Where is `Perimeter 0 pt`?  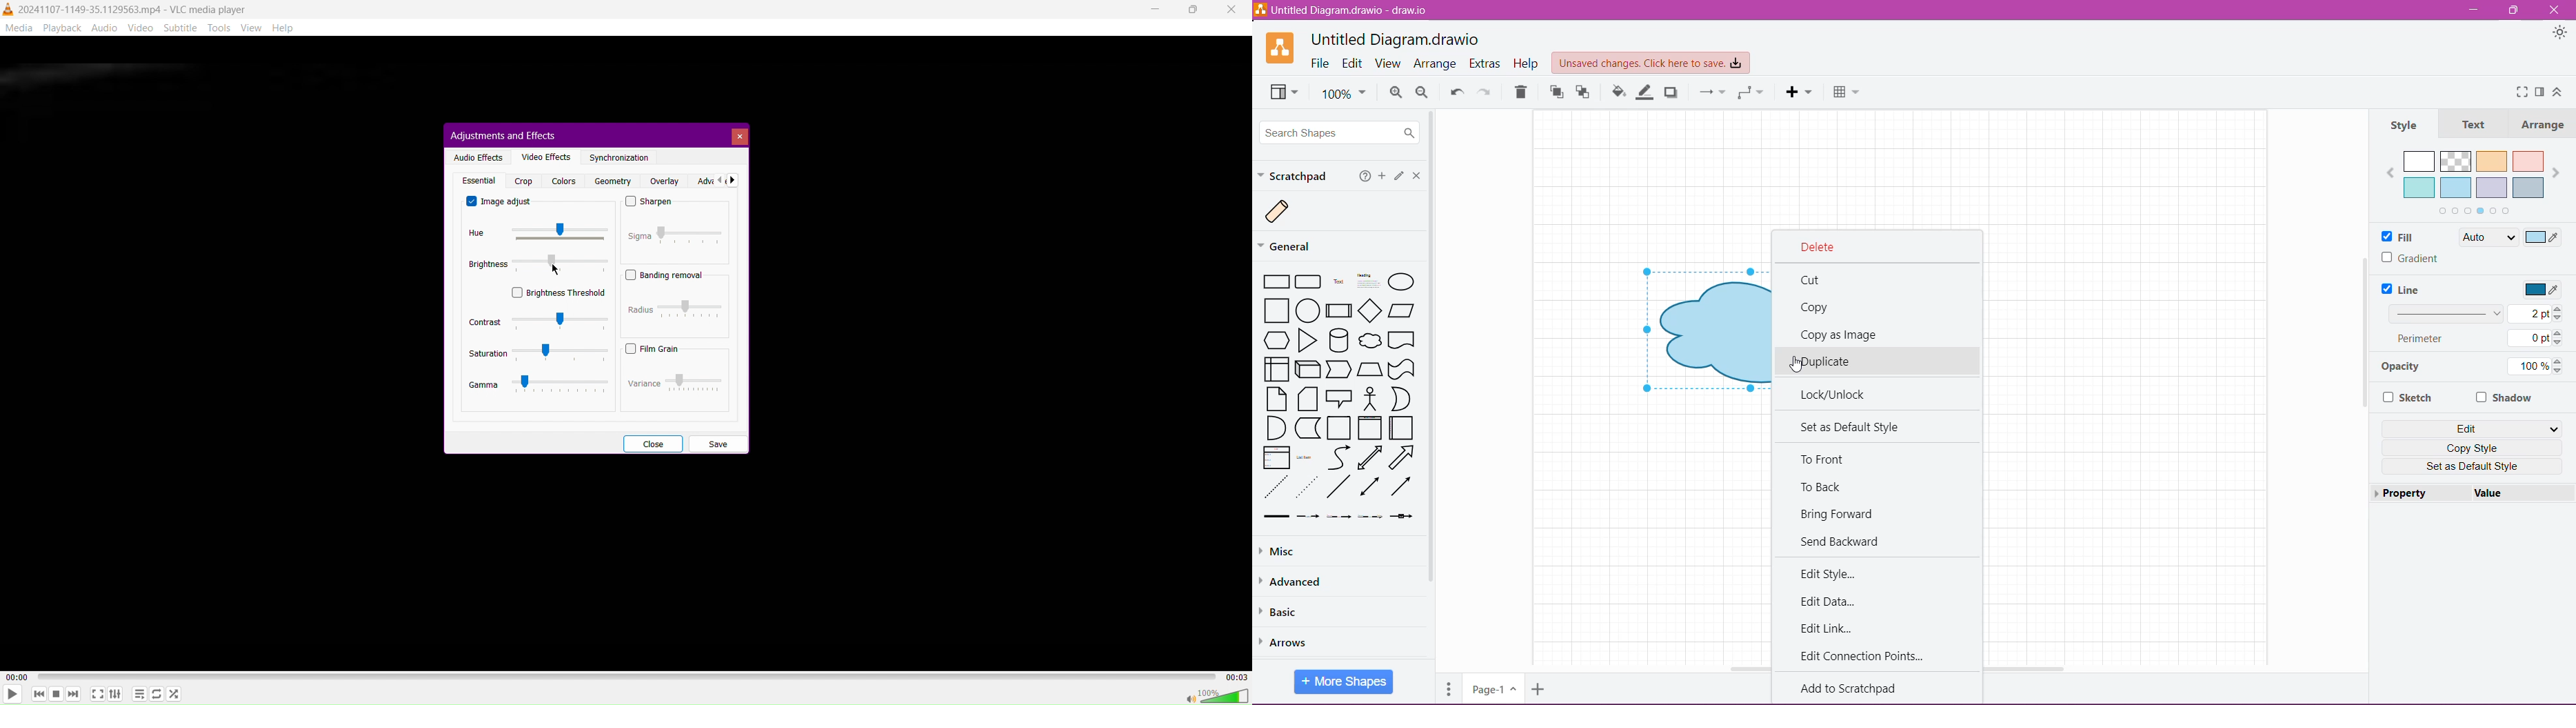
Perimeter 0 pt is located at coordinates (2479, 338).